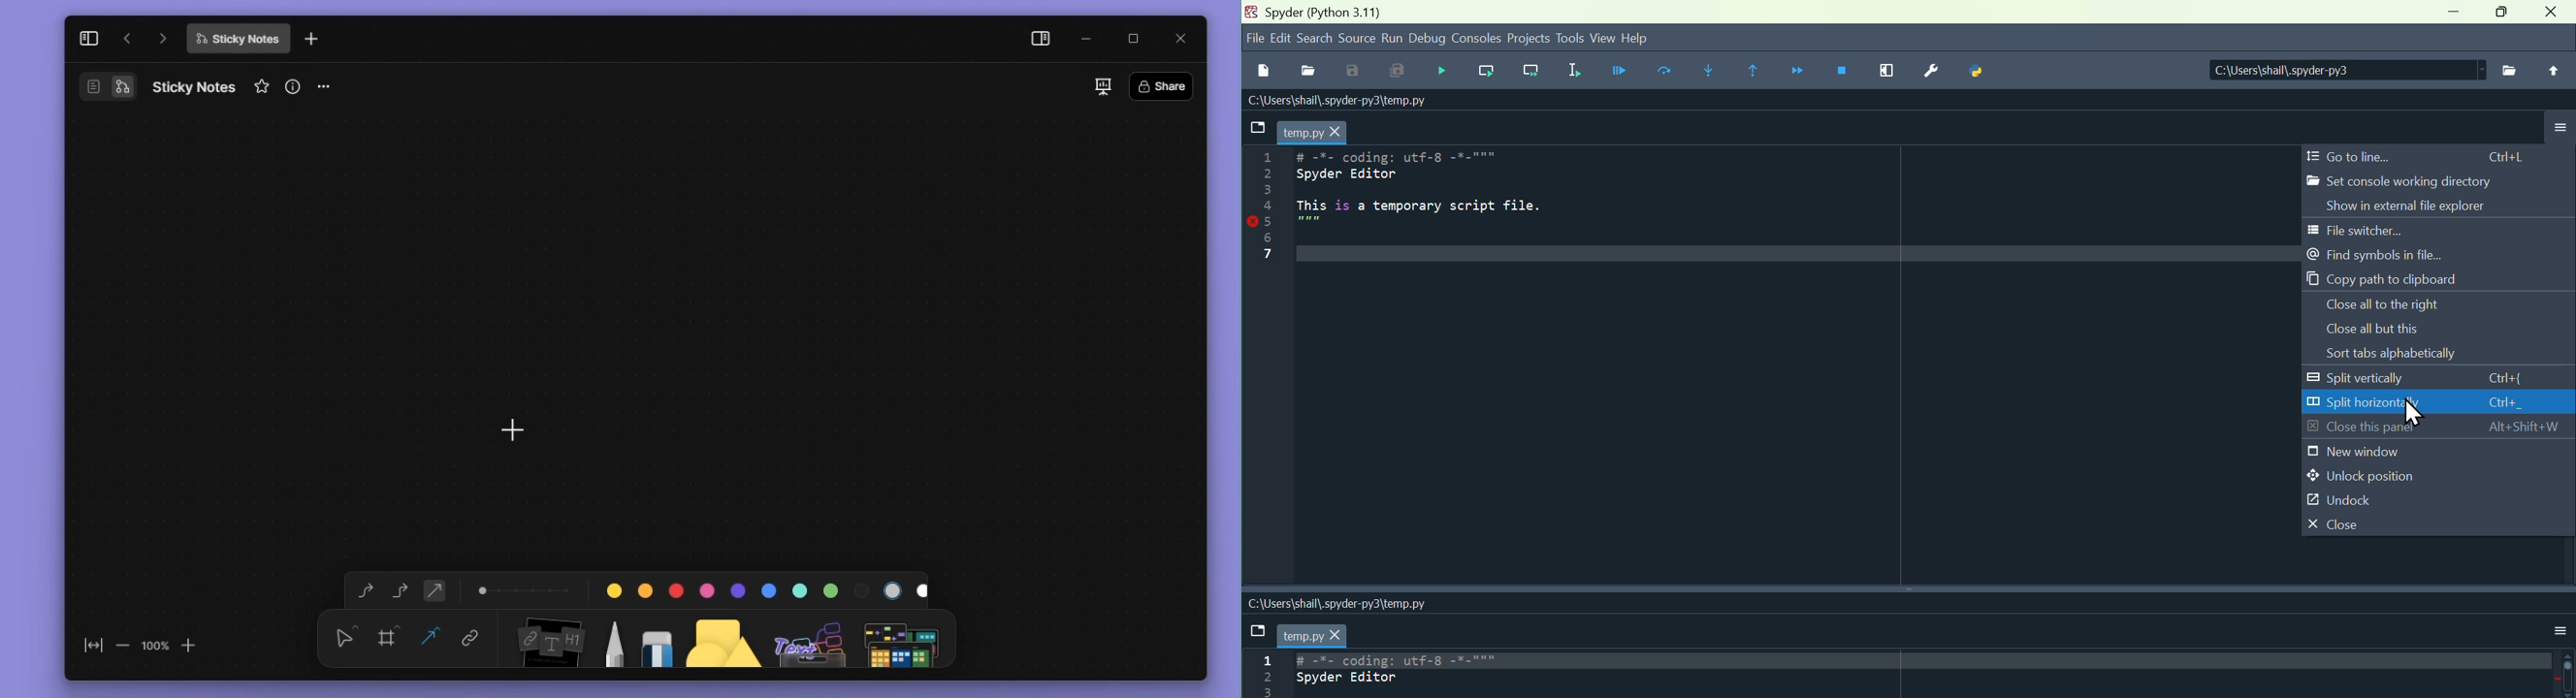 This screenshot has width=2576, height=700. What do you see at coordinates (2441, 403) in the screenshot?
I see `Split horizontally` at bounding box center [2441, 403].